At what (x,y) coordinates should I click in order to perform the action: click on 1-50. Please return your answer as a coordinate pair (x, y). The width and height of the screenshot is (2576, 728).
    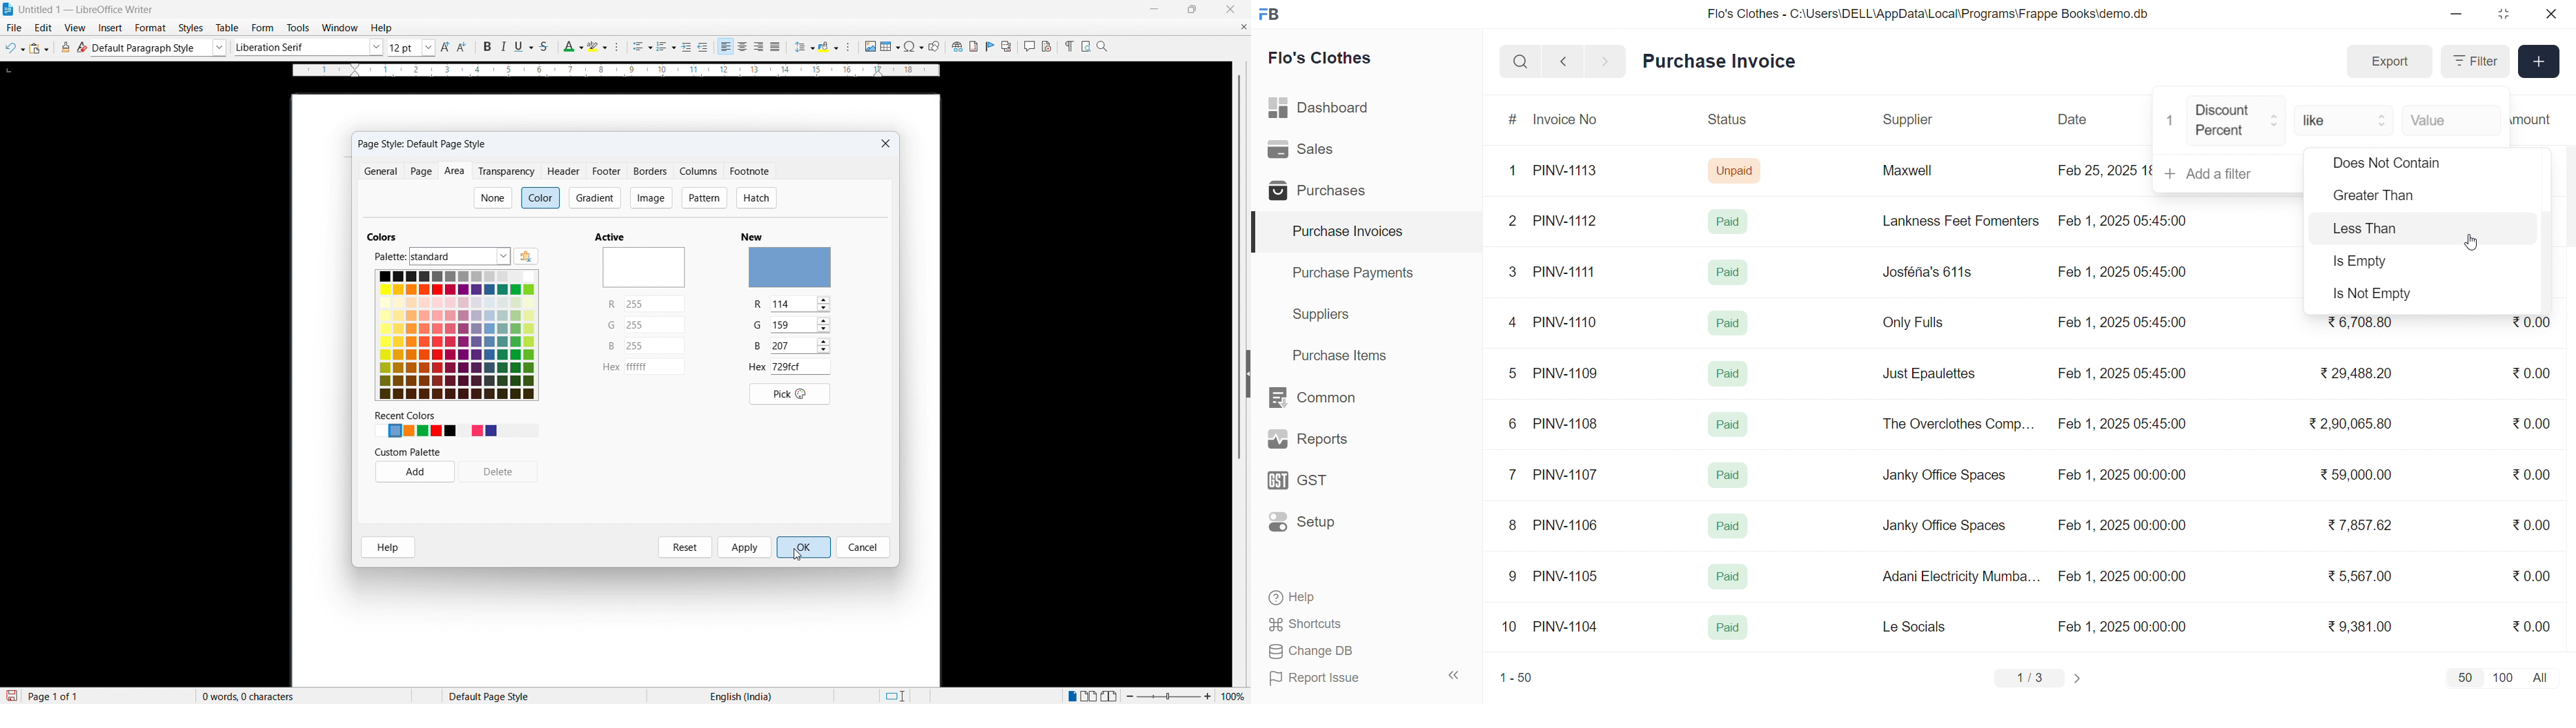
    Looking at the image, I should click on (1516, 679).